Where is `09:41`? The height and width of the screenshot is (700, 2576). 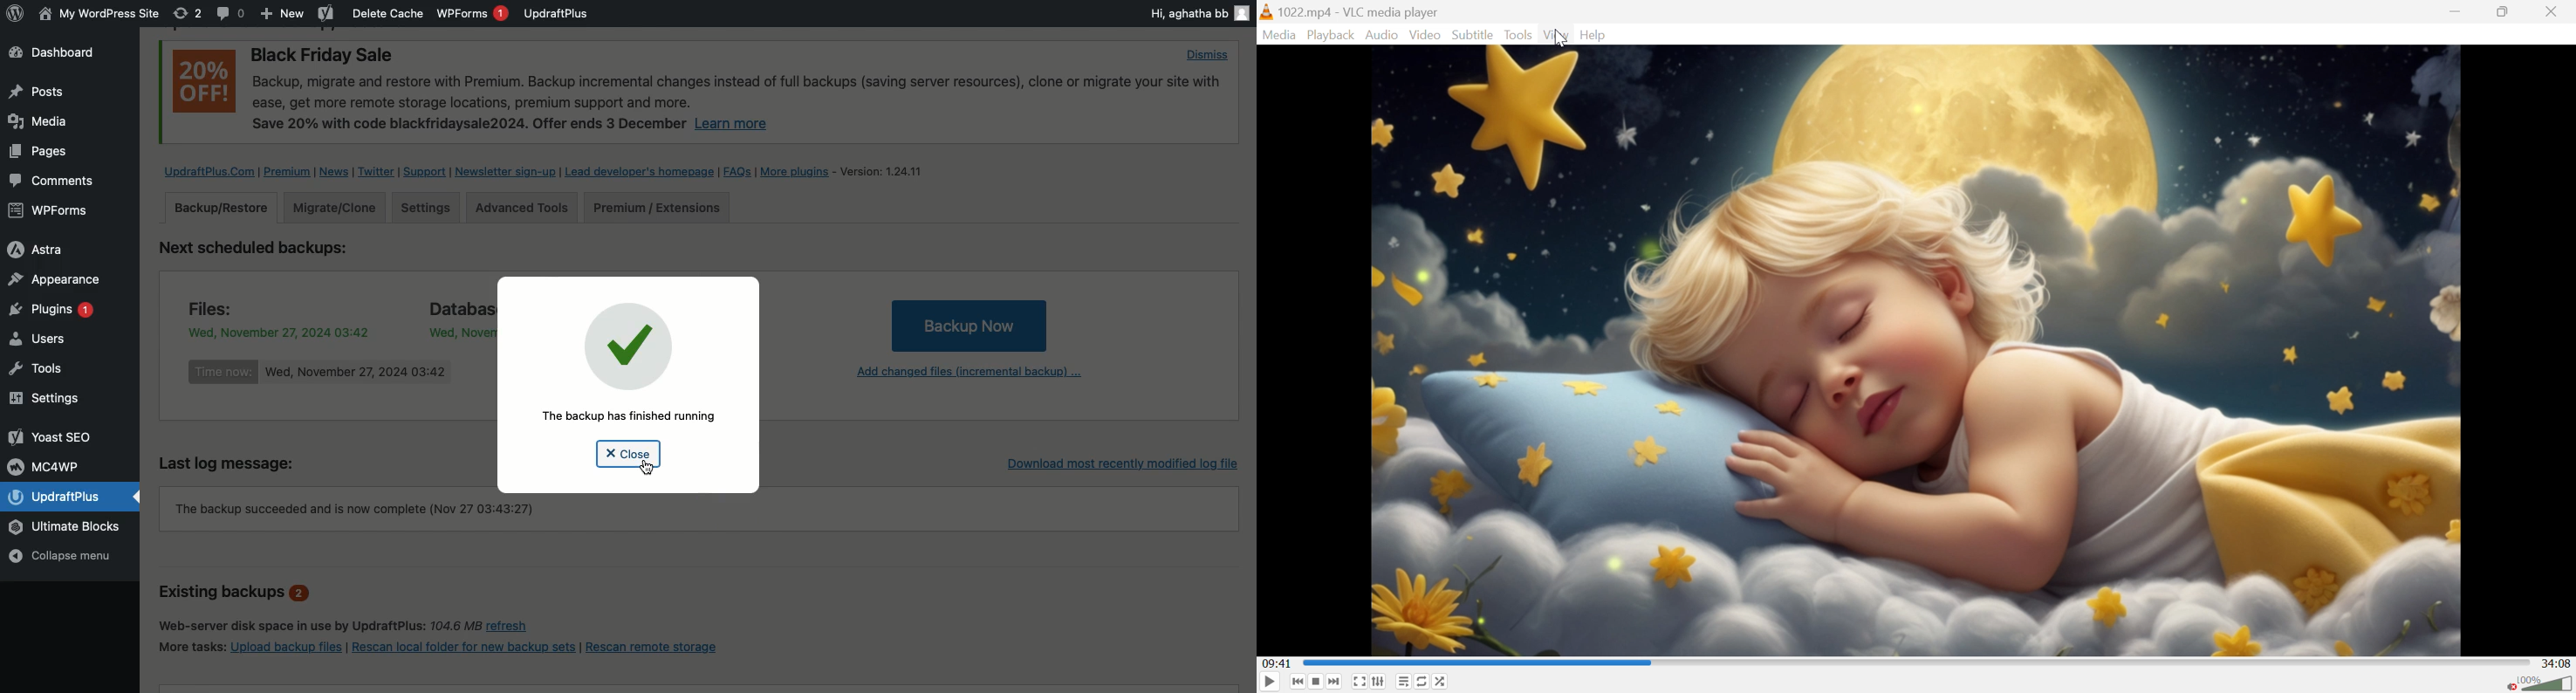 09:41 is located at coordinates (1277, 661).